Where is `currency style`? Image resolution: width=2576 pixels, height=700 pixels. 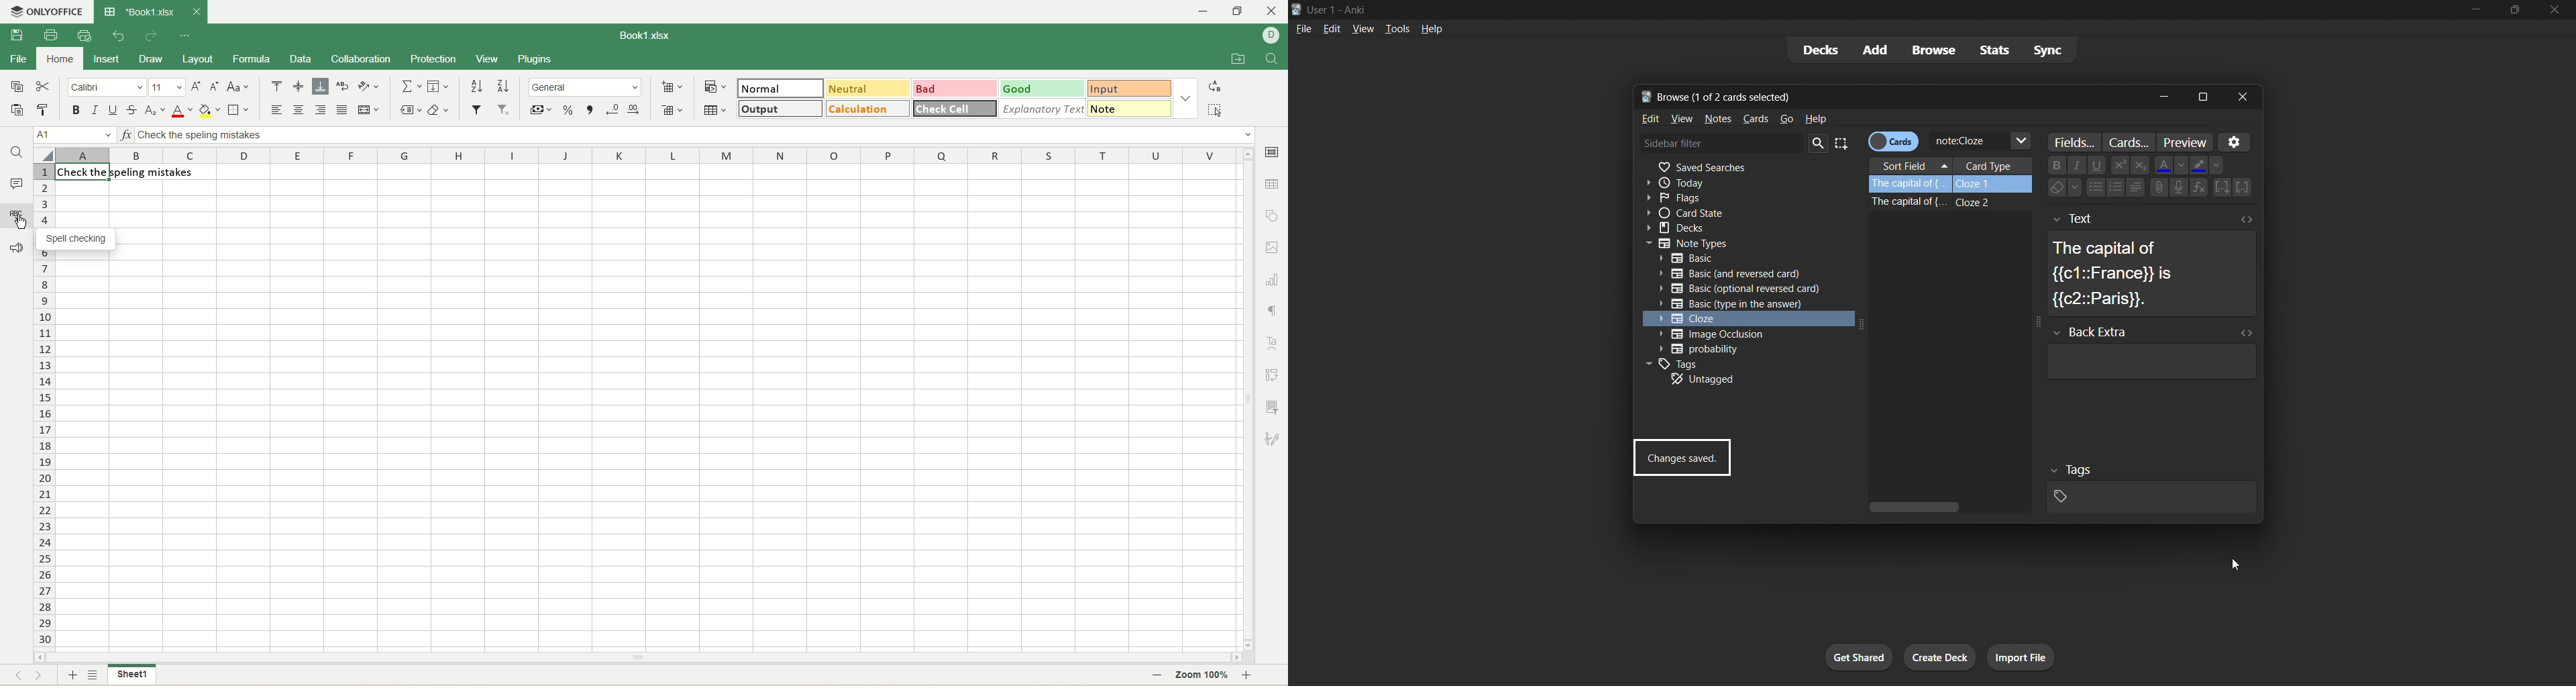
currency style is located at coordinates (541, 110).